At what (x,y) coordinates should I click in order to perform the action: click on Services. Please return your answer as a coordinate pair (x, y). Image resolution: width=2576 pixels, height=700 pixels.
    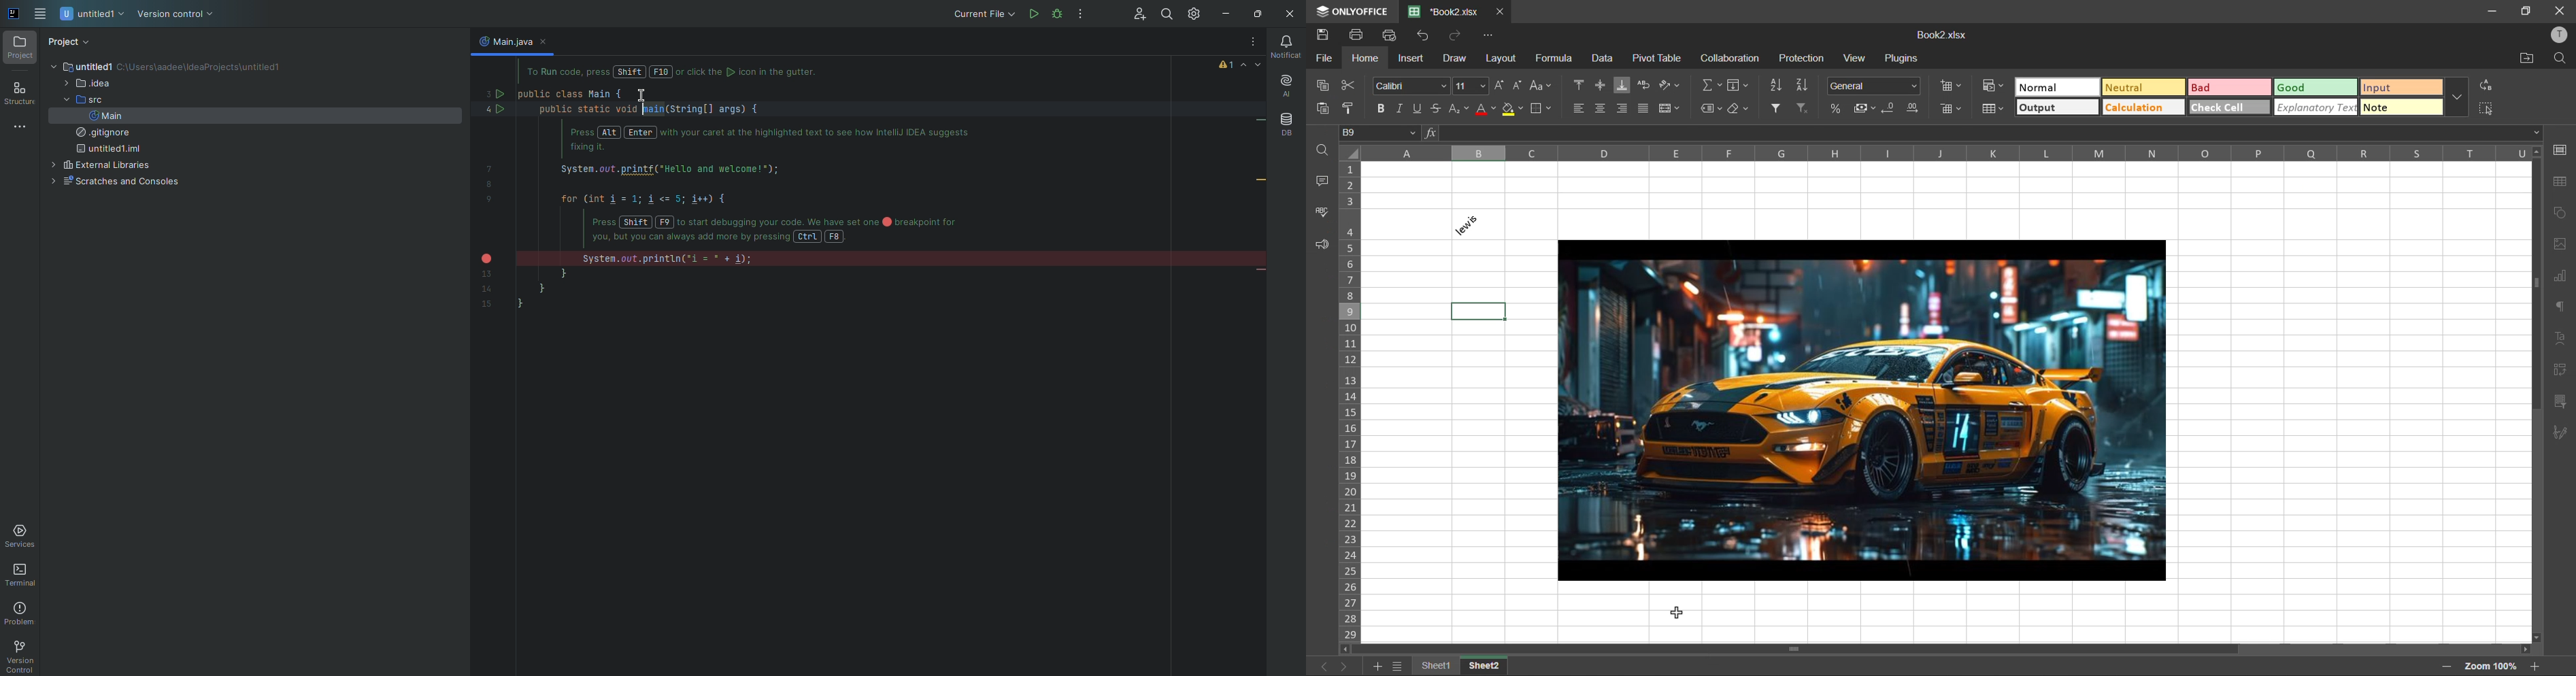
    Looking at the image, I should click on (22, 536).